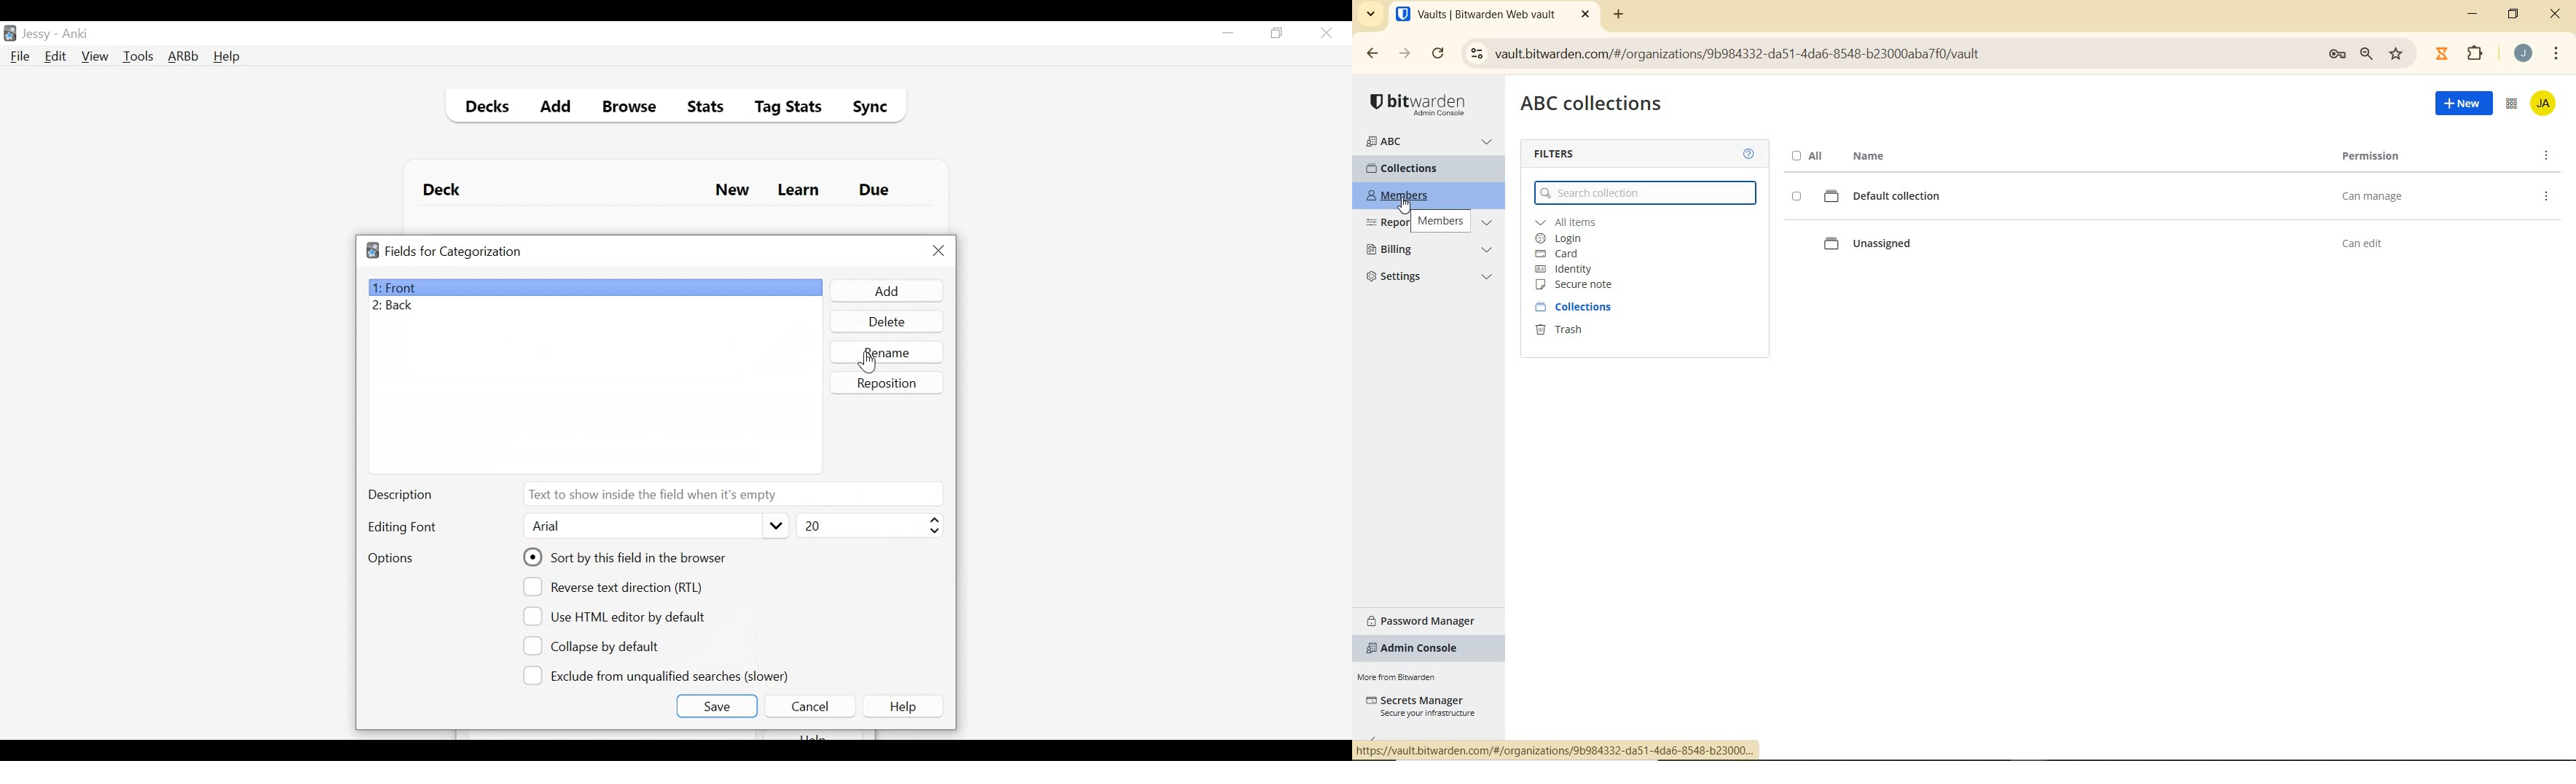 The image size is (2576, 784). What do you see at coordinates (1576, 286) in the screenshot?
I see `SECURE NOTE` at bounding box center [1576, 286].